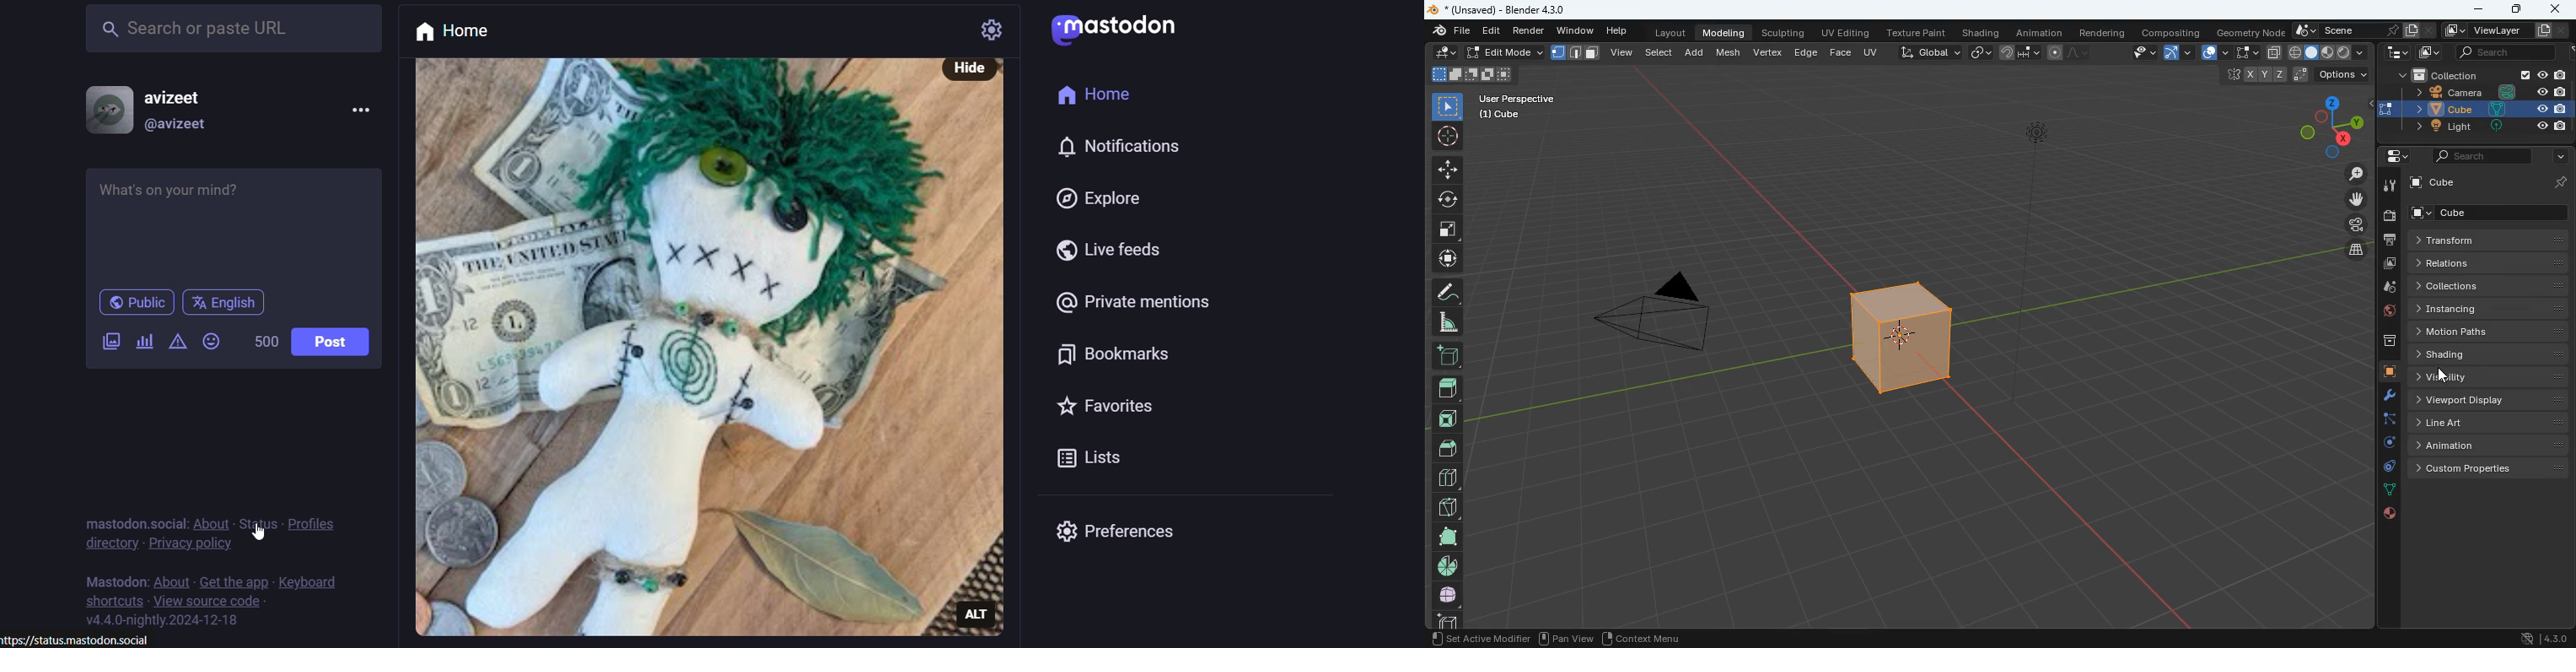  Describe the element at coordinates (177, 338) in the screenshot. I see `content warning` at that location.